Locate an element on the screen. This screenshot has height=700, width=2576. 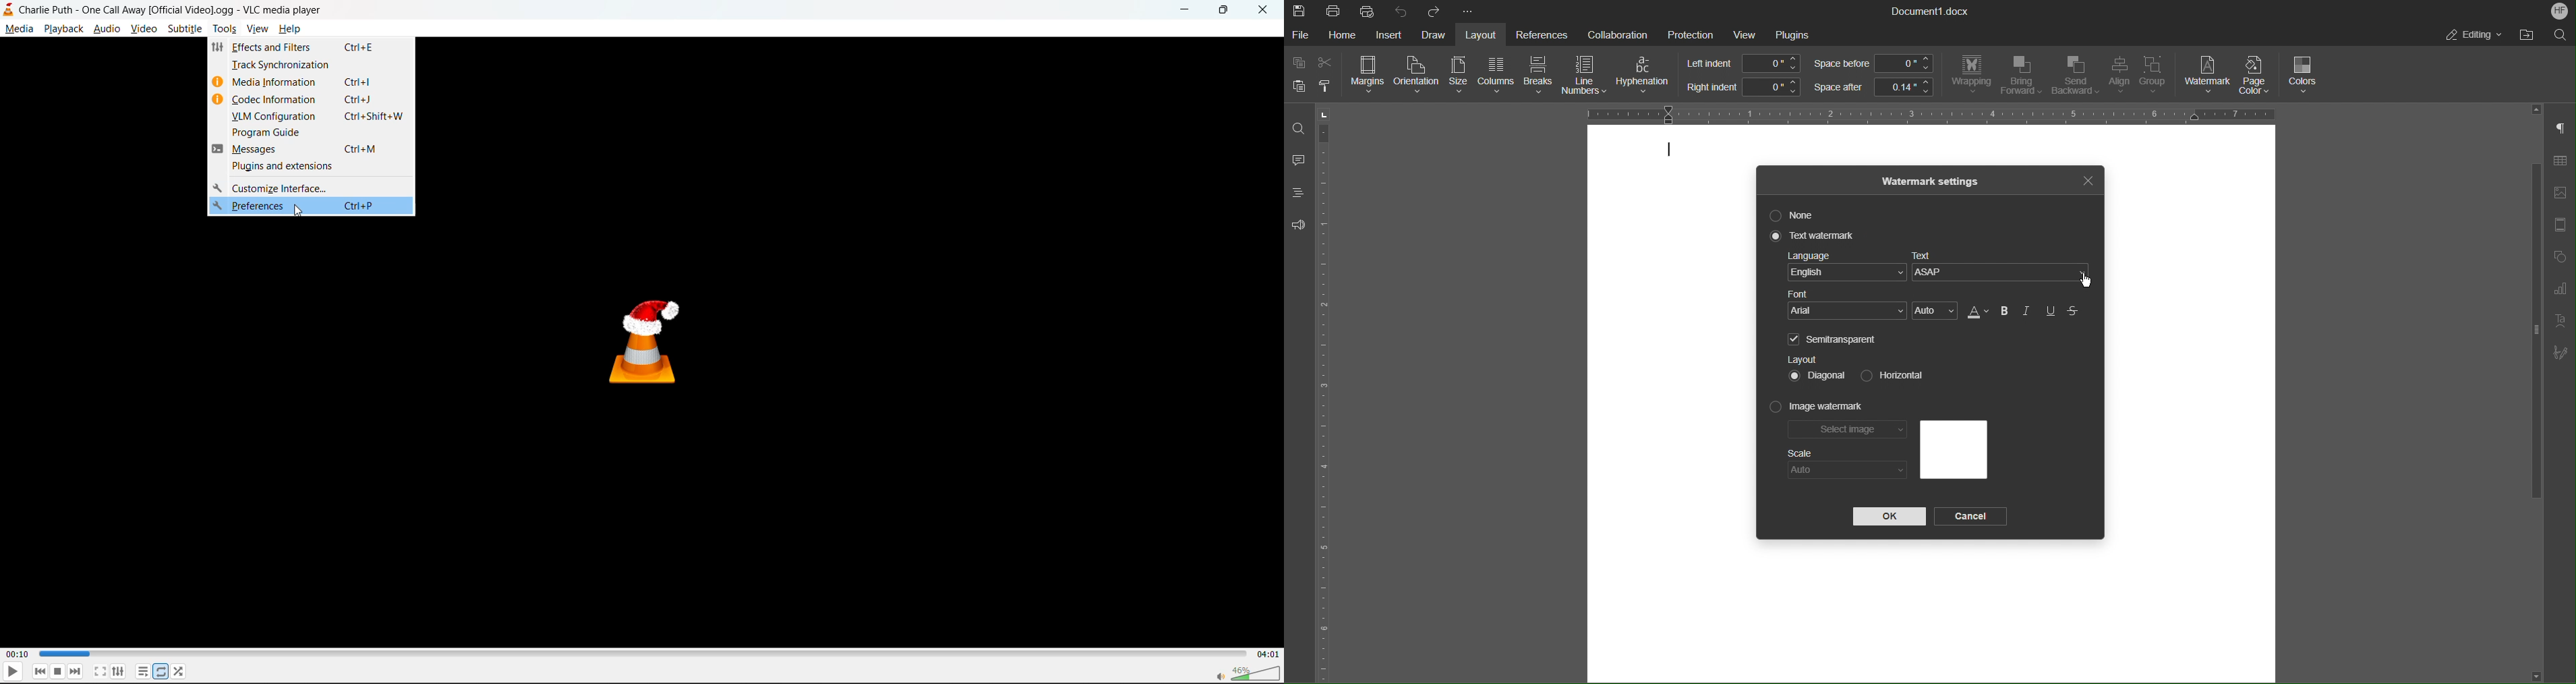
Undo is located at coordinates (1401, 11).